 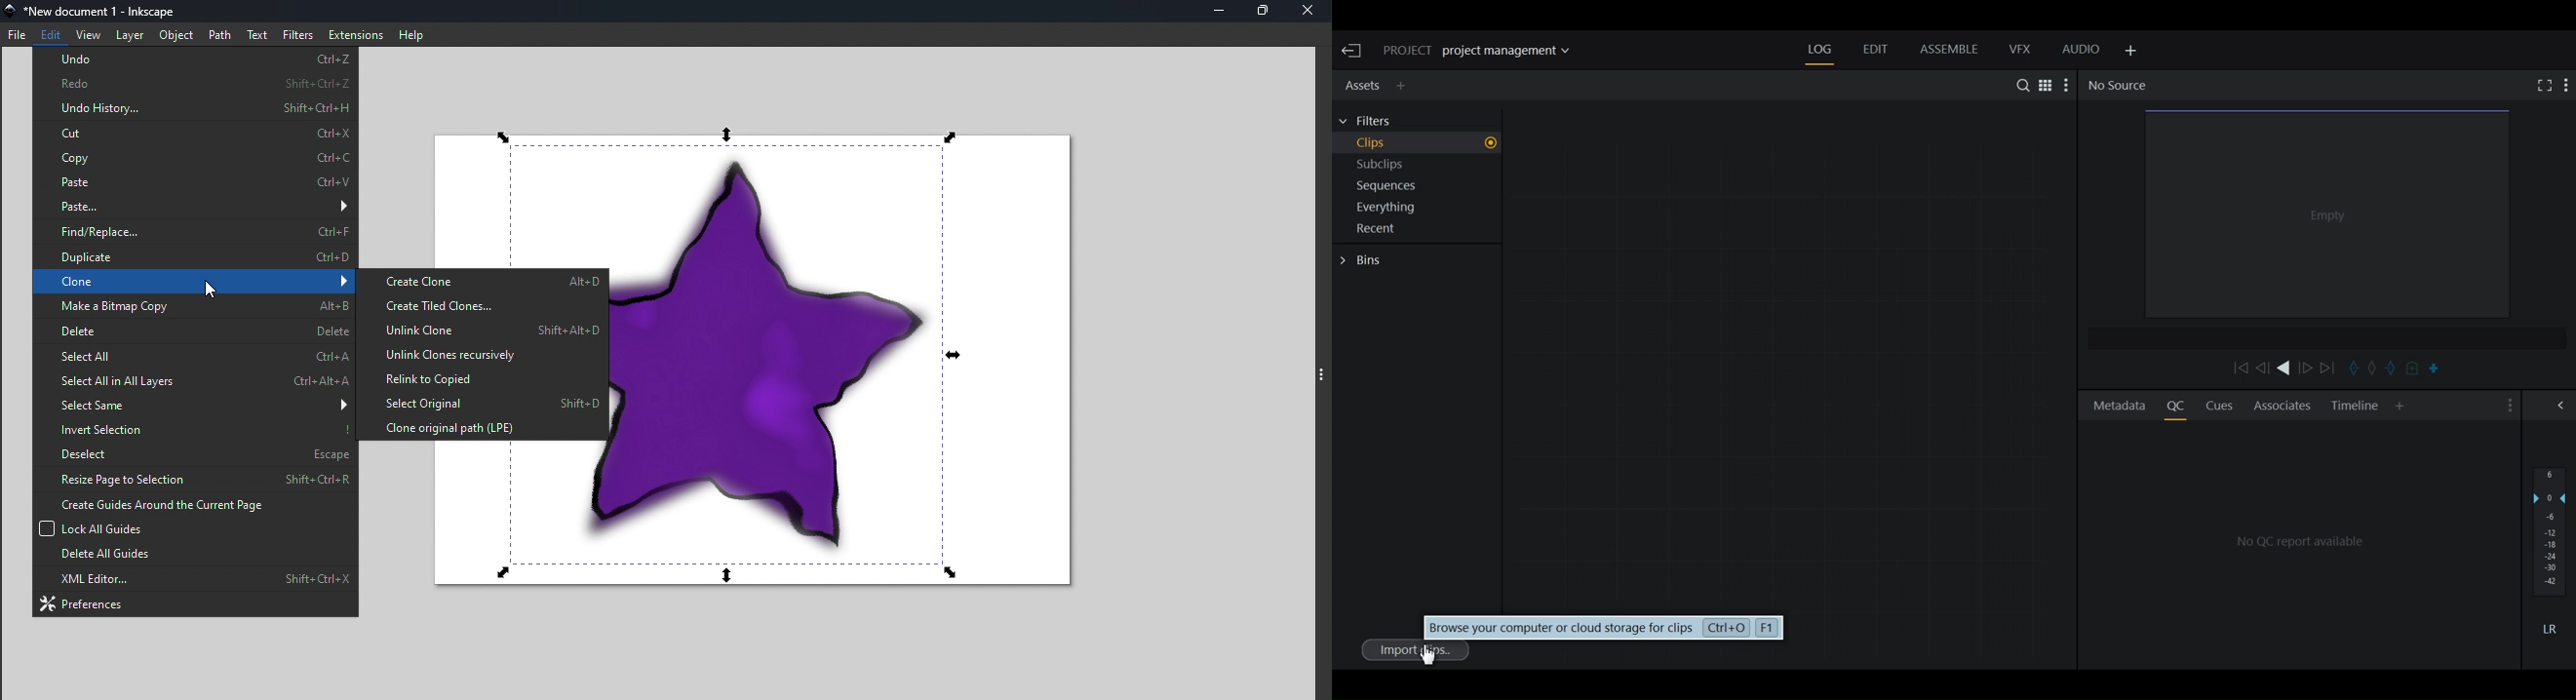 I want to click on undo, so click(x=197, y=58).